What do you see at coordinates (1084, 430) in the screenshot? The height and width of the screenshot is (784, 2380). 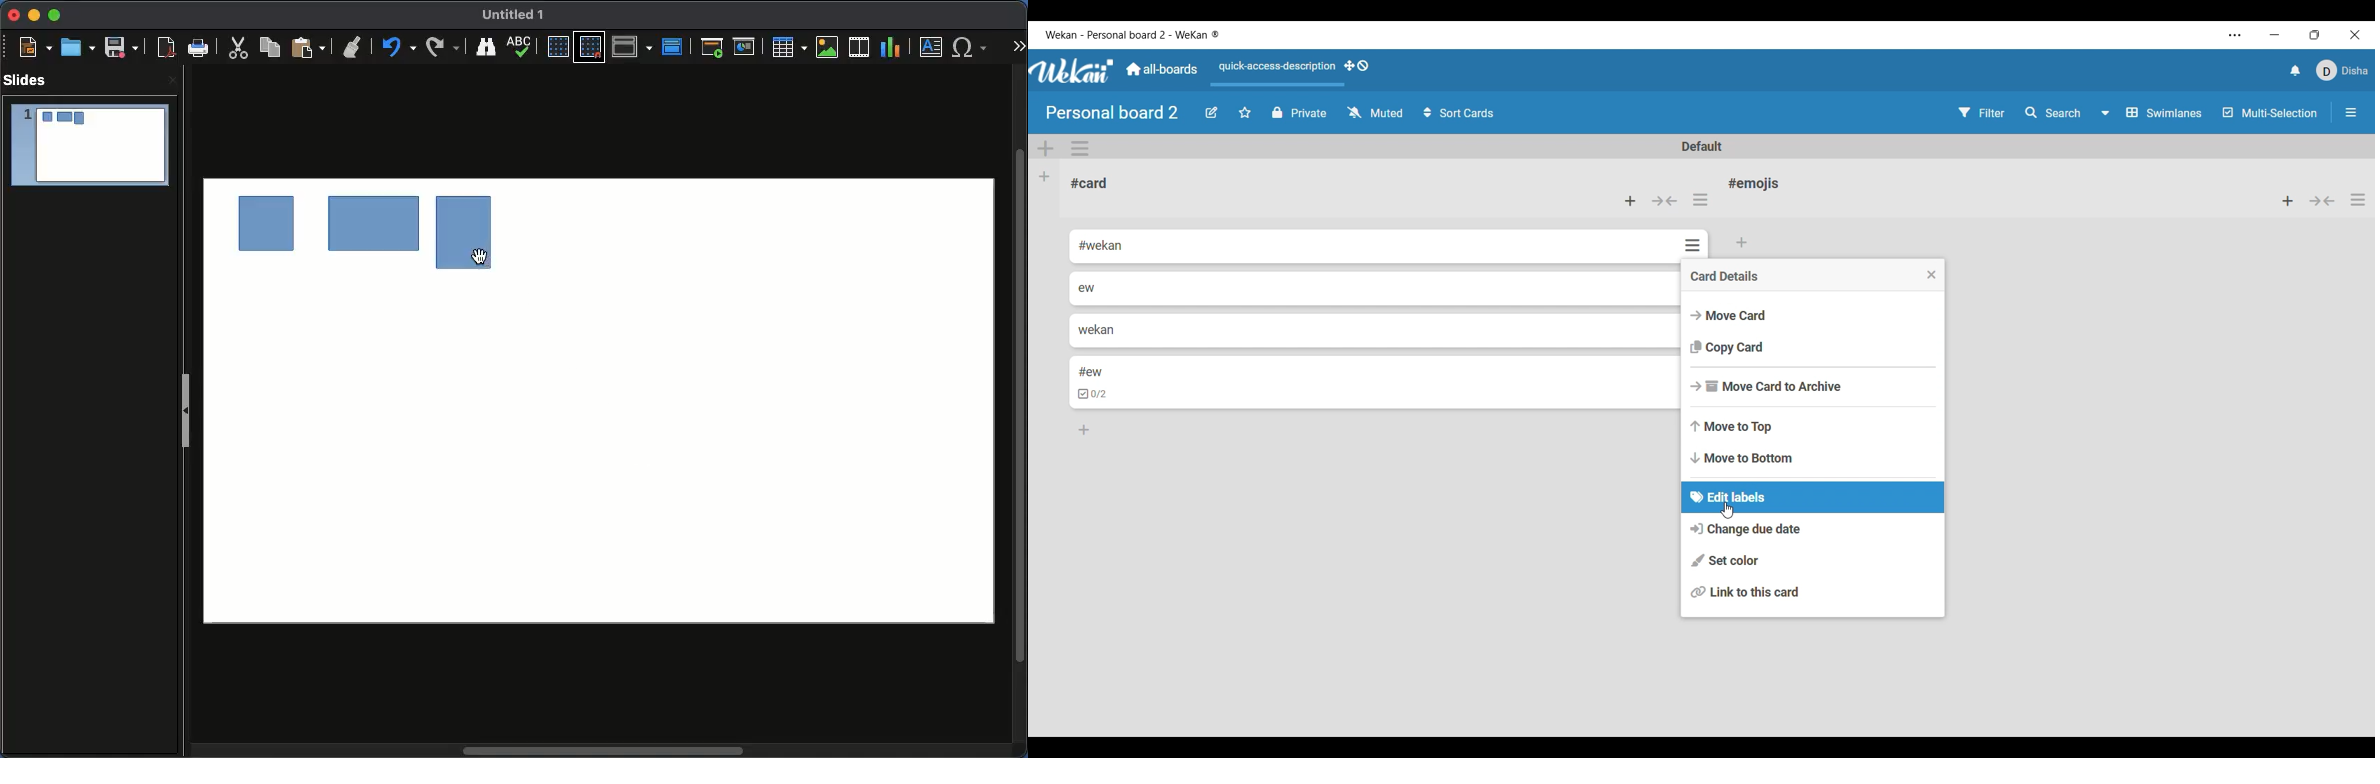 I see `Add card to bottom of list` at bounding box center [1084, 430].